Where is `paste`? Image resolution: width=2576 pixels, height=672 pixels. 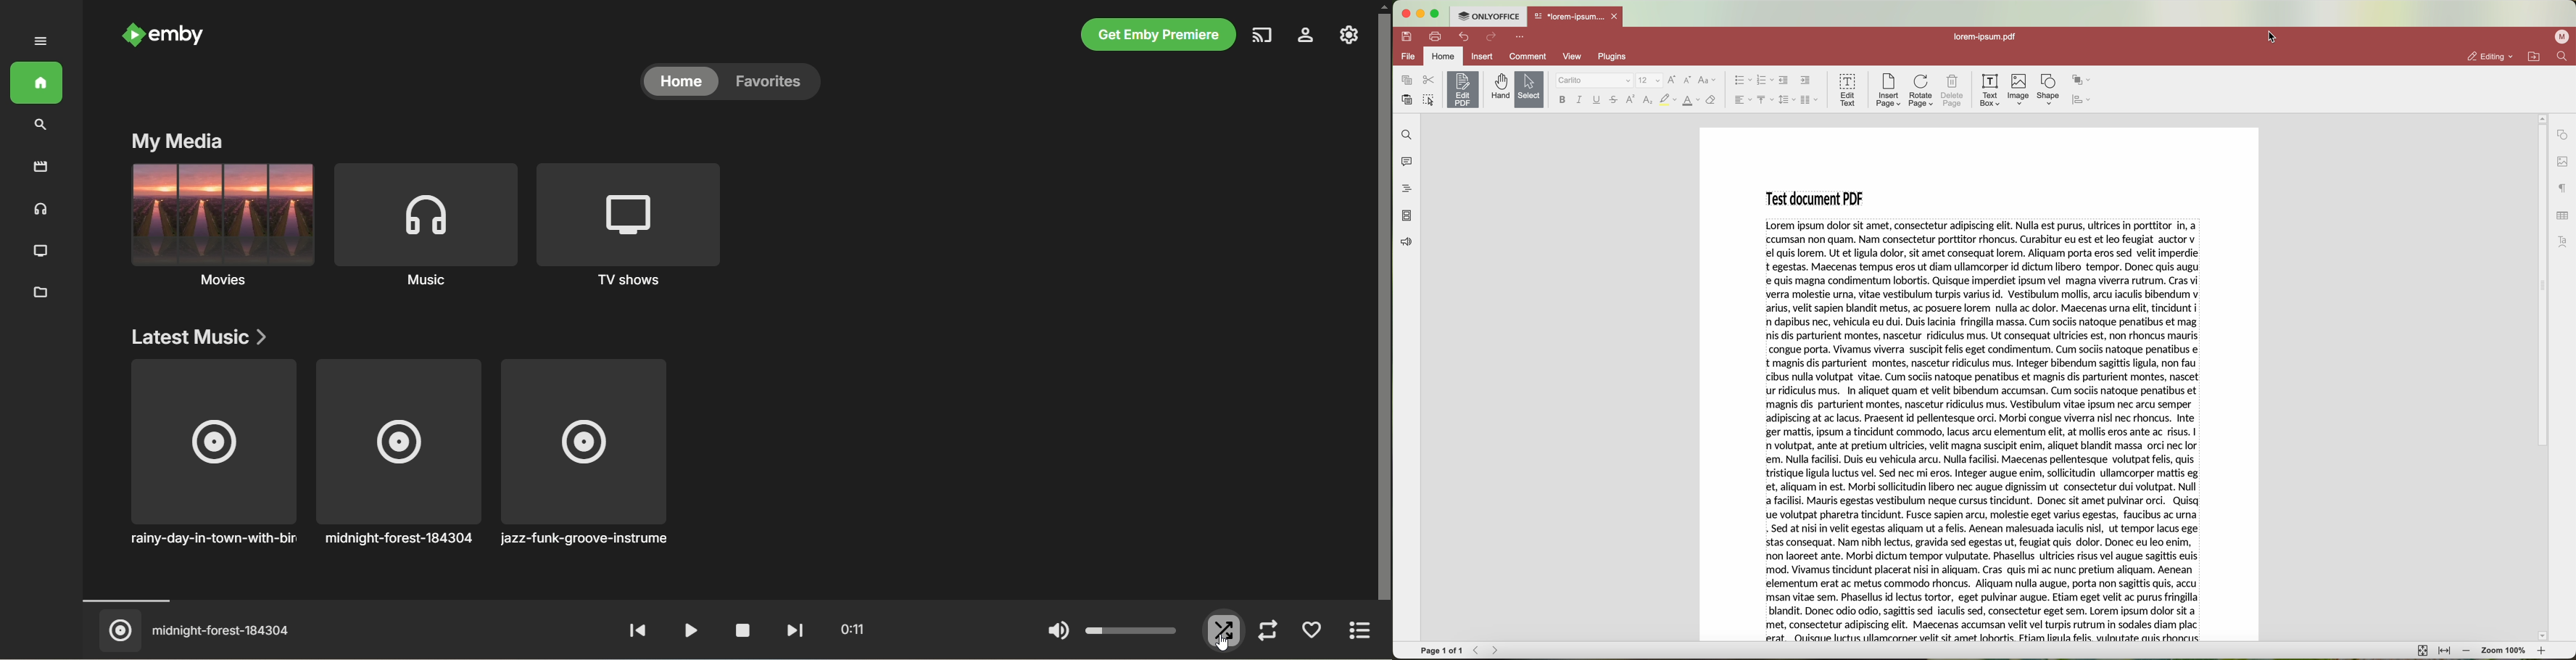
paste is located at coordinates (1406, 99).